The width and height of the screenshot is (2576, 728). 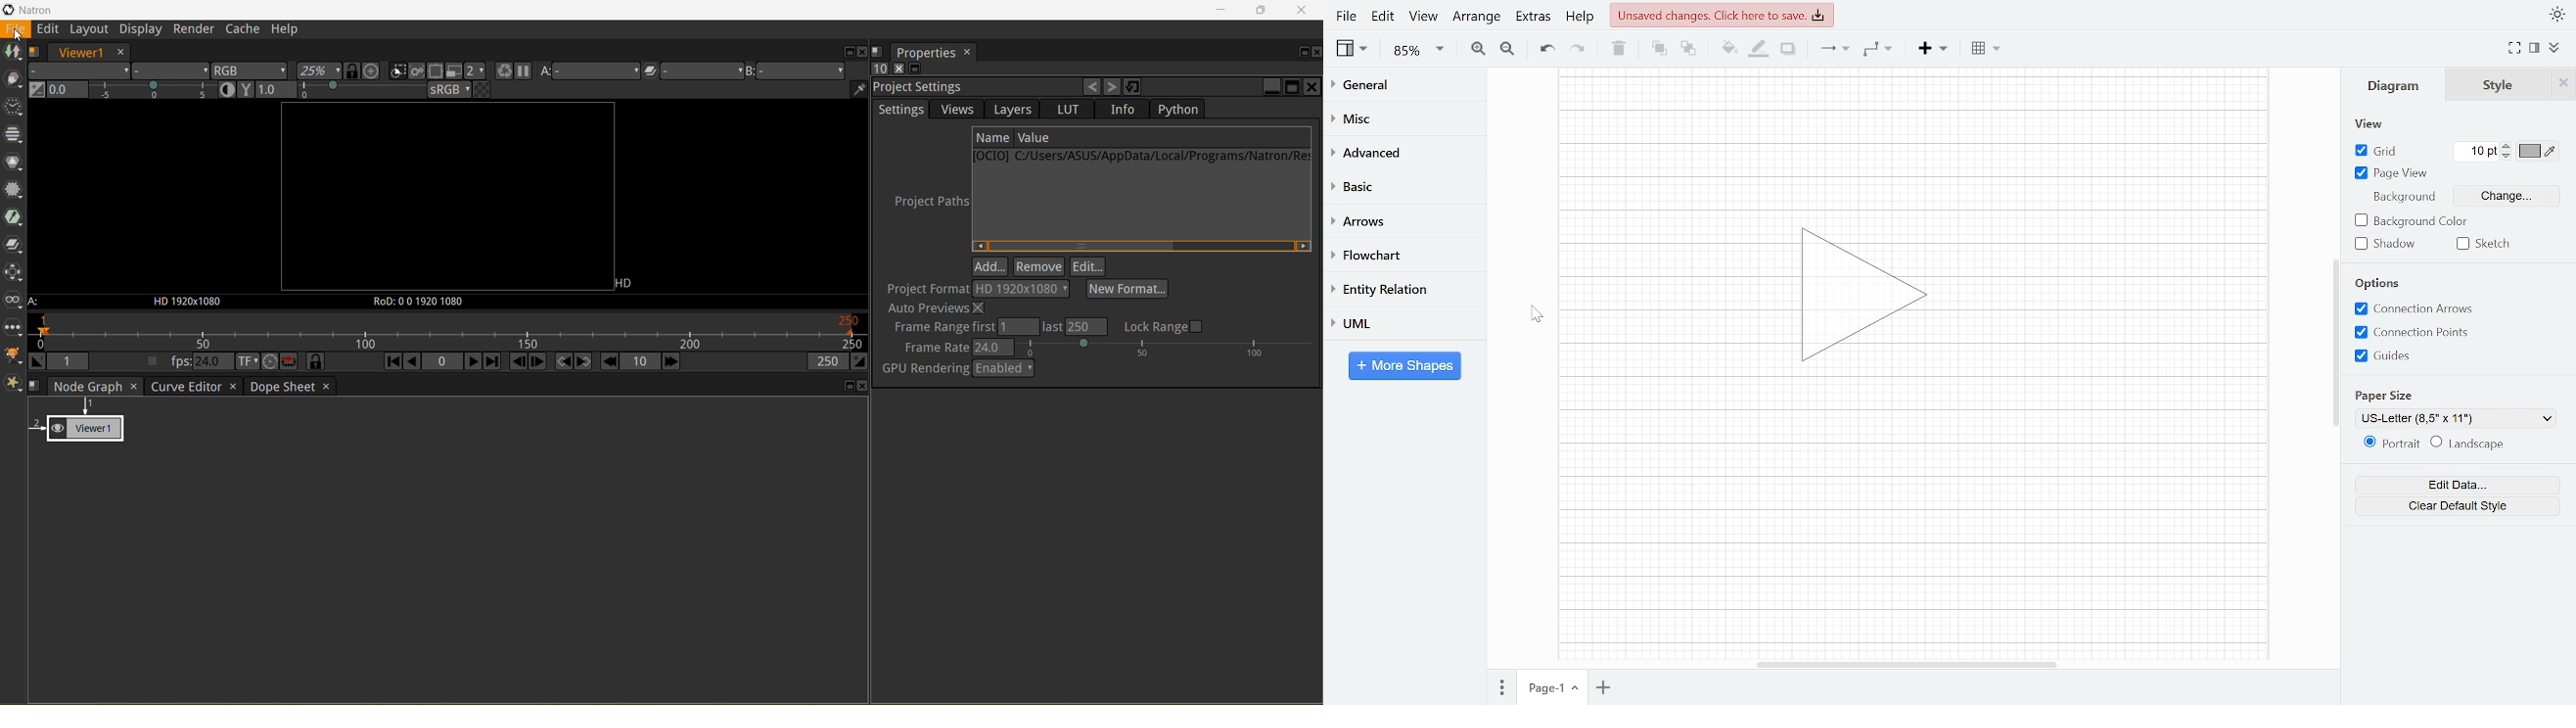 I want to click on help, so click(x=1582, y=16).